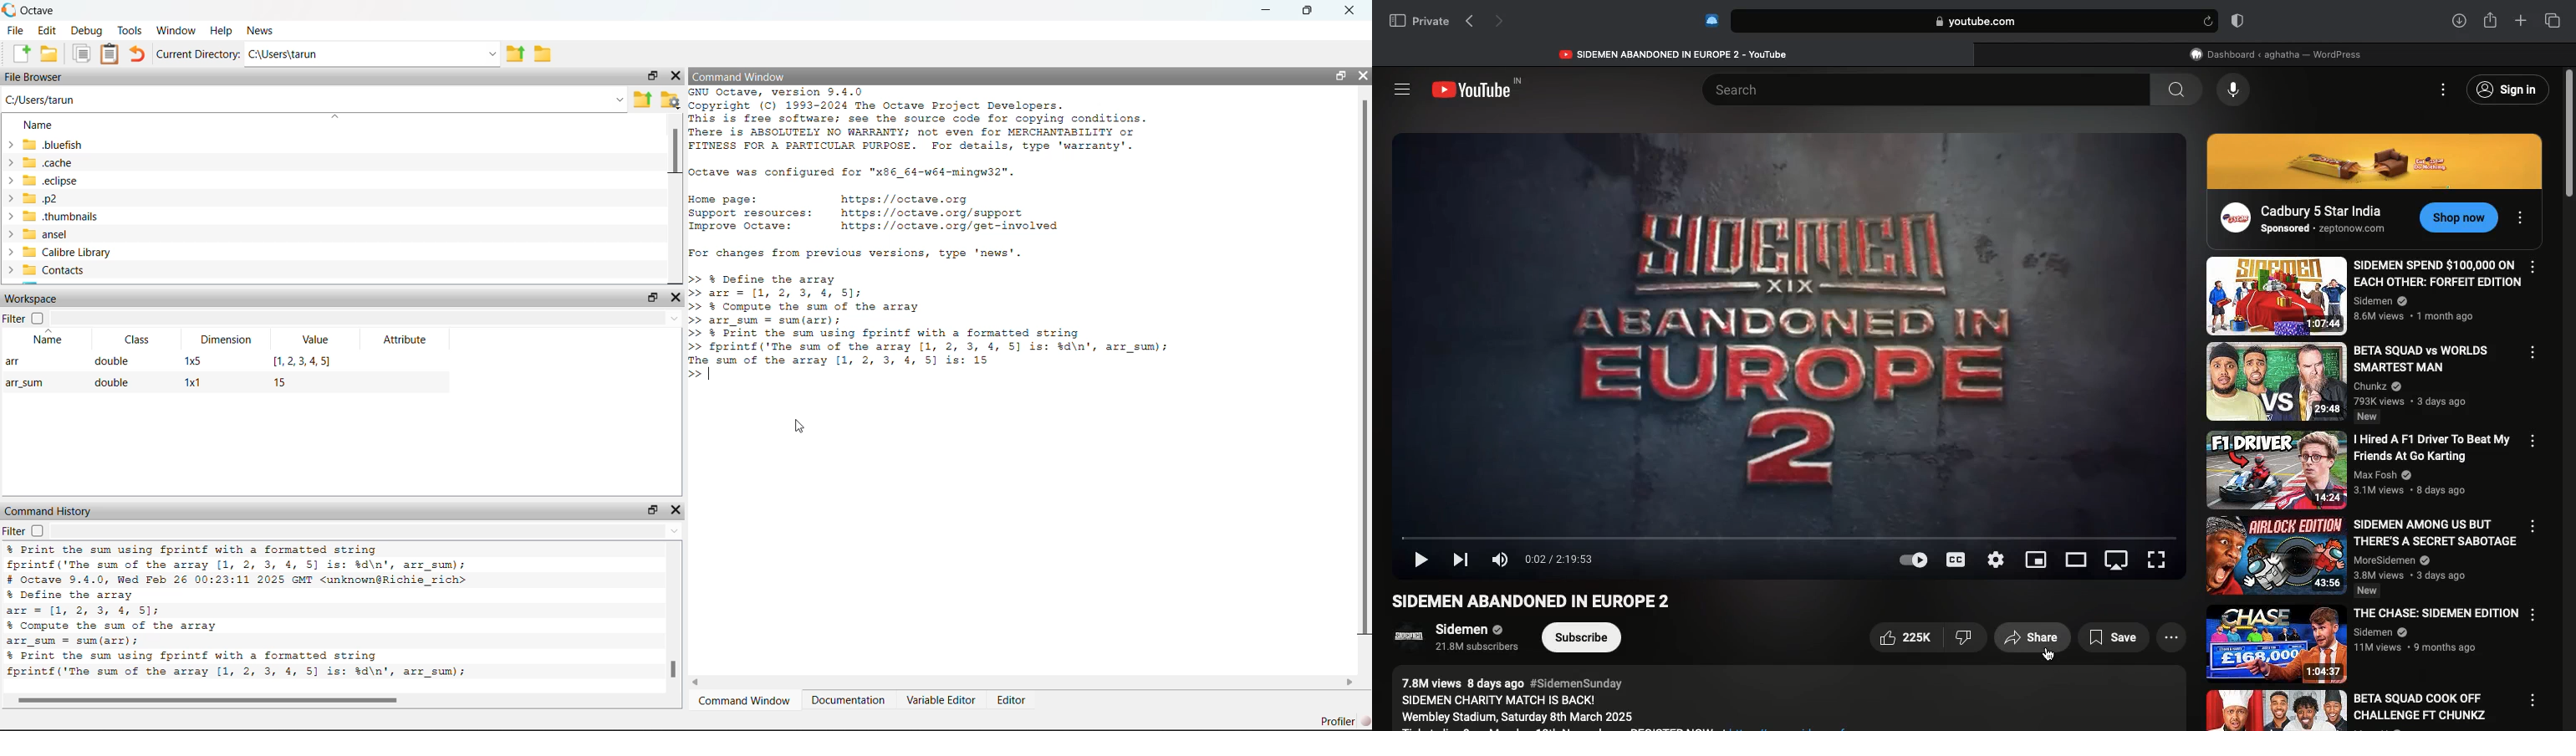  Describe the element at coordinates (2553, 20) in the screenshot. I see `Tabs` at that location.